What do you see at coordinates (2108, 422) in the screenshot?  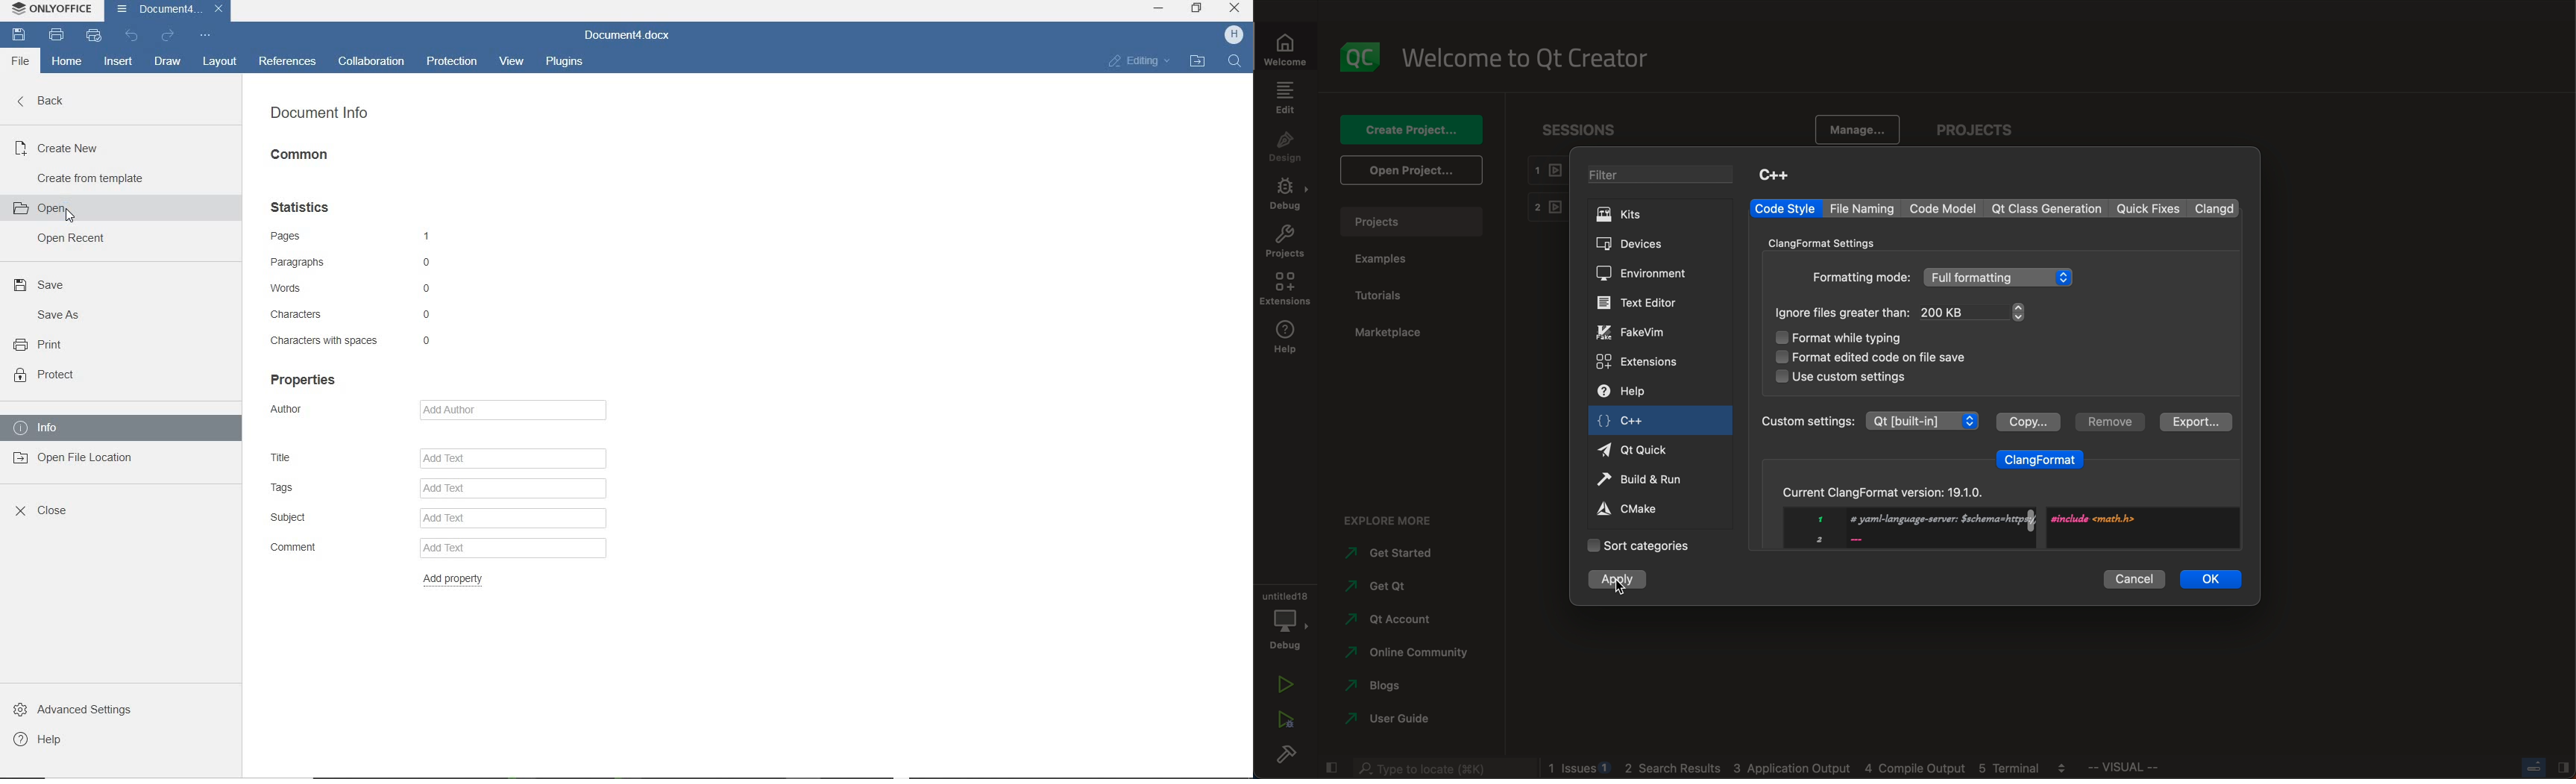 I see `remove` at bounding box center [2108, 422].